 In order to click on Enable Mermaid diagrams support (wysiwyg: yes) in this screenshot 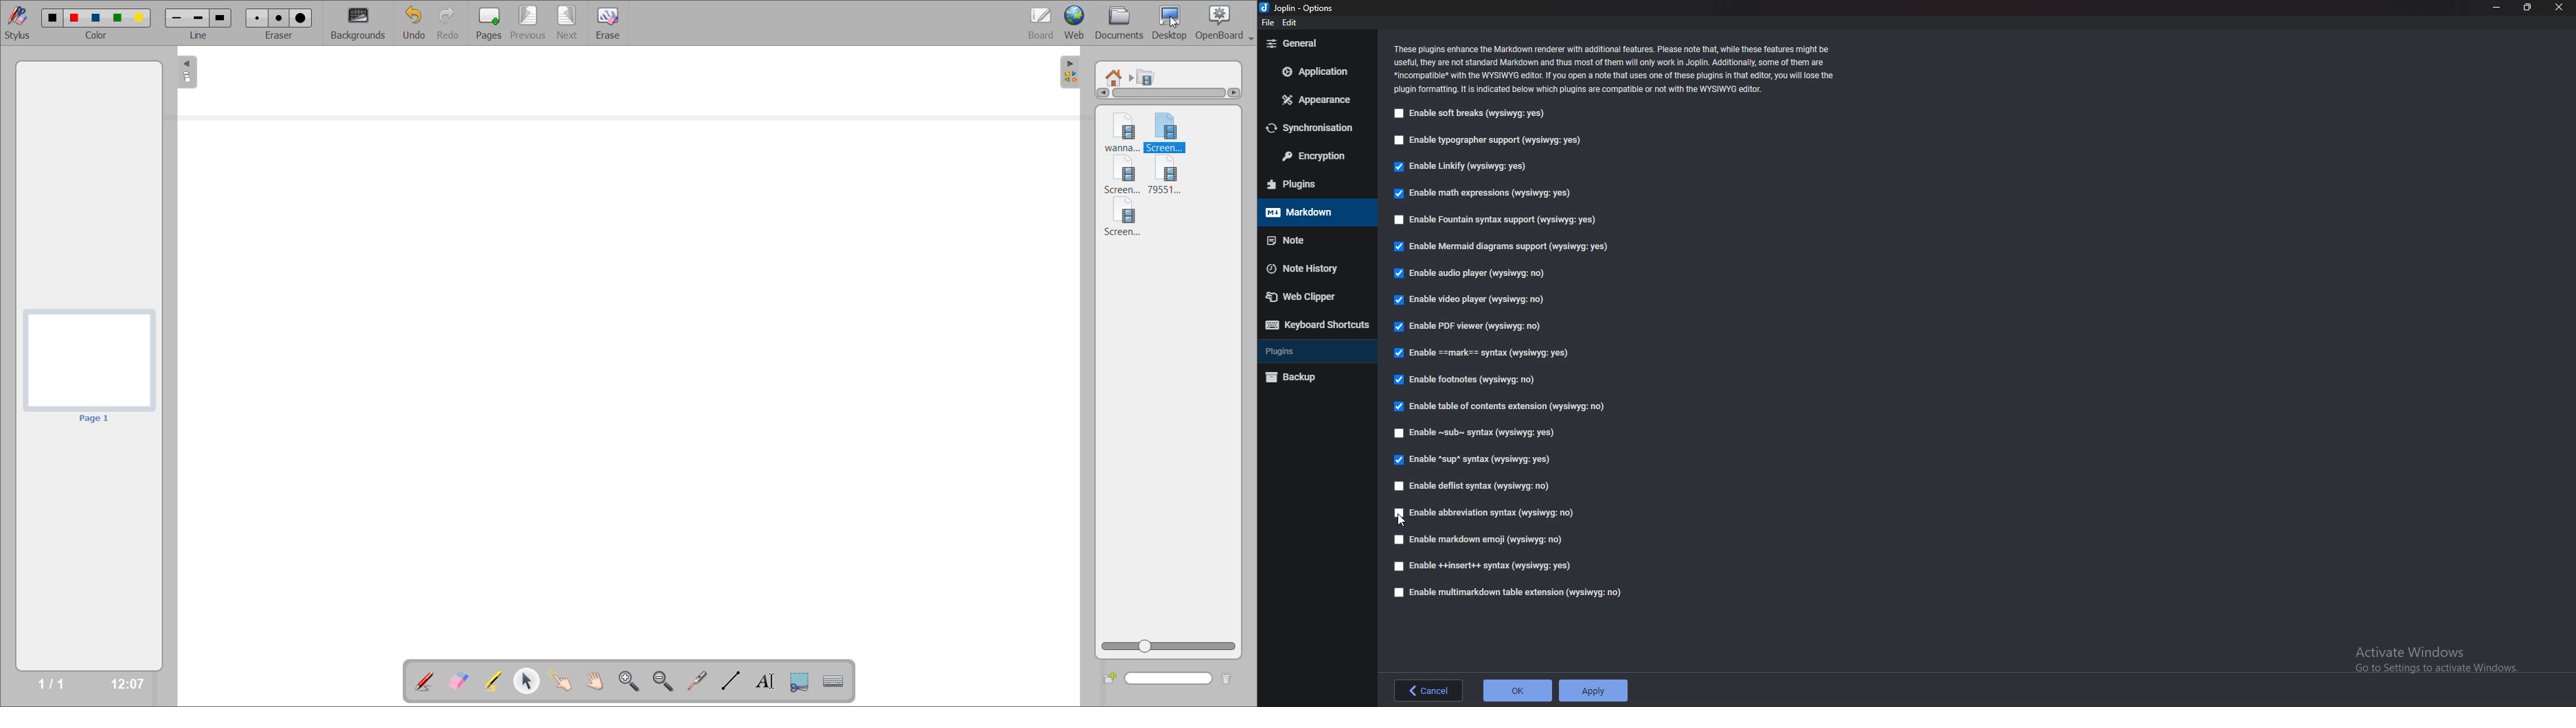, I will do `click(1501, 245)`.